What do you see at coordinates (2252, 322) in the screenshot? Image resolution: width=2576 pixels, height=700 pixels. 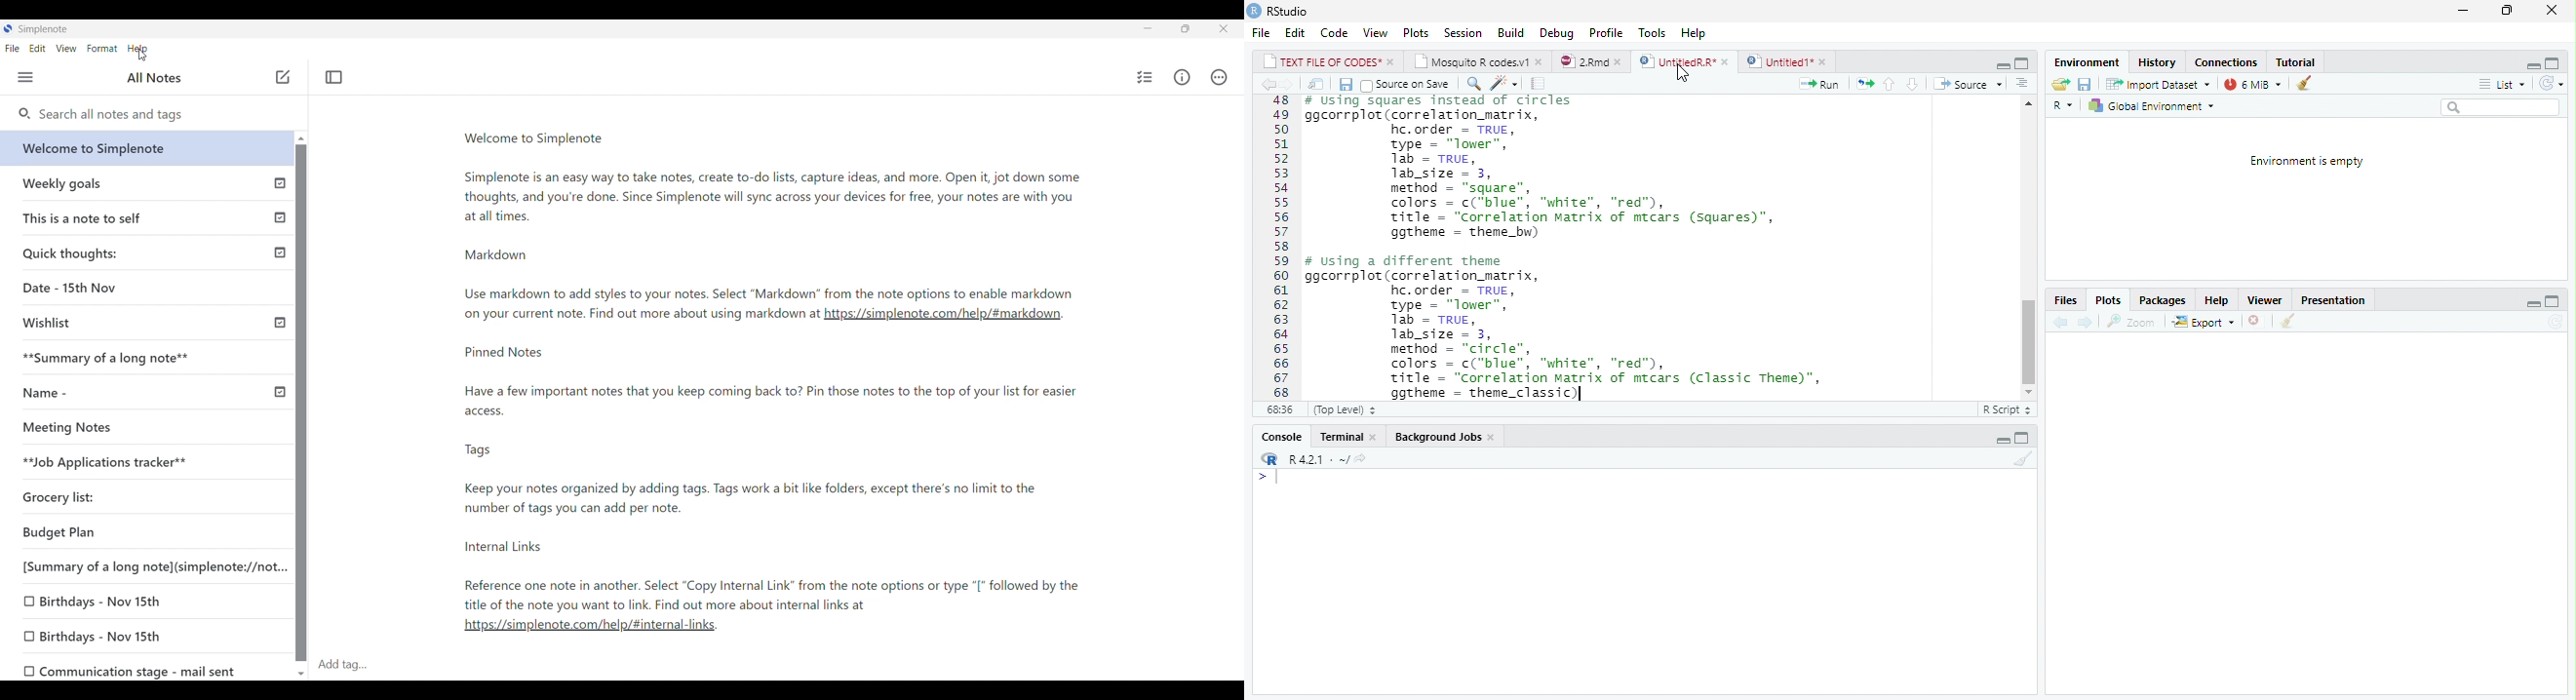 I see `clear current plot` at bounding box center [2252, 322].